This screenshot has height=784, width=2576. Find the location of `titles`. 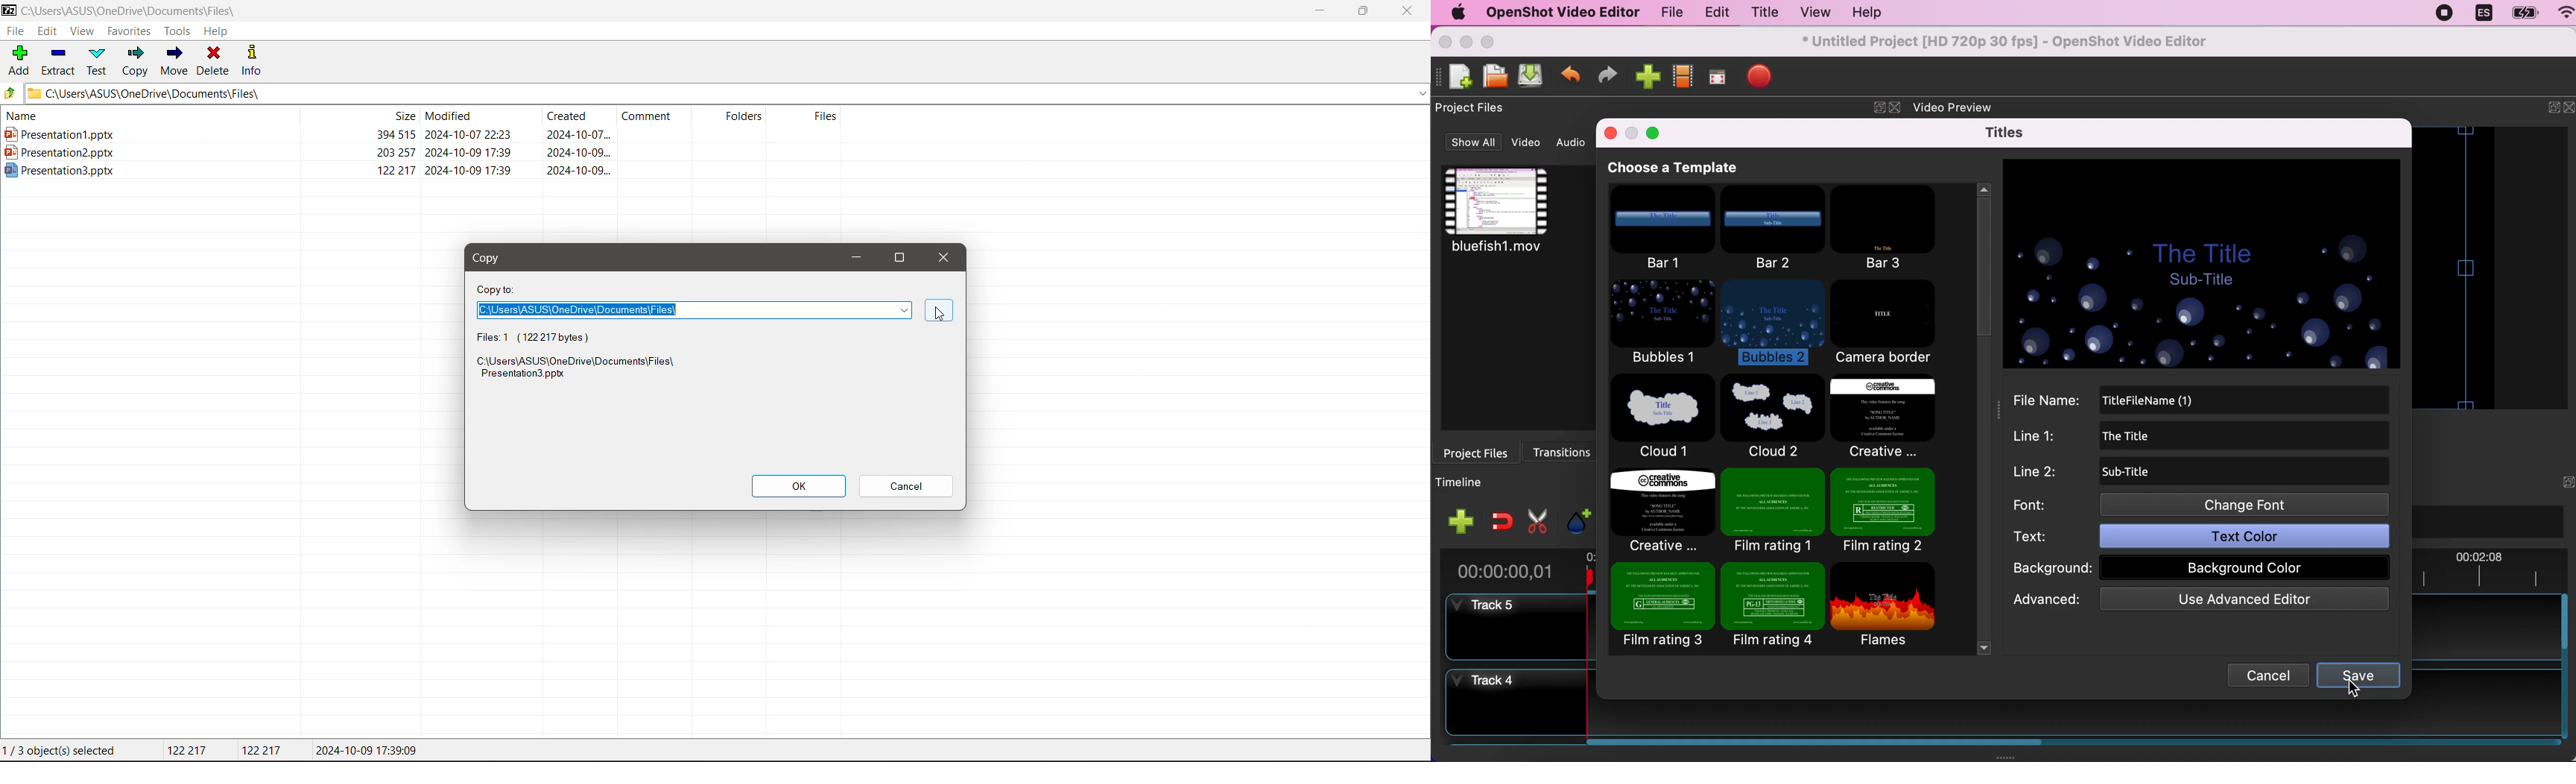

titles is located at coordinates (2010, 132).